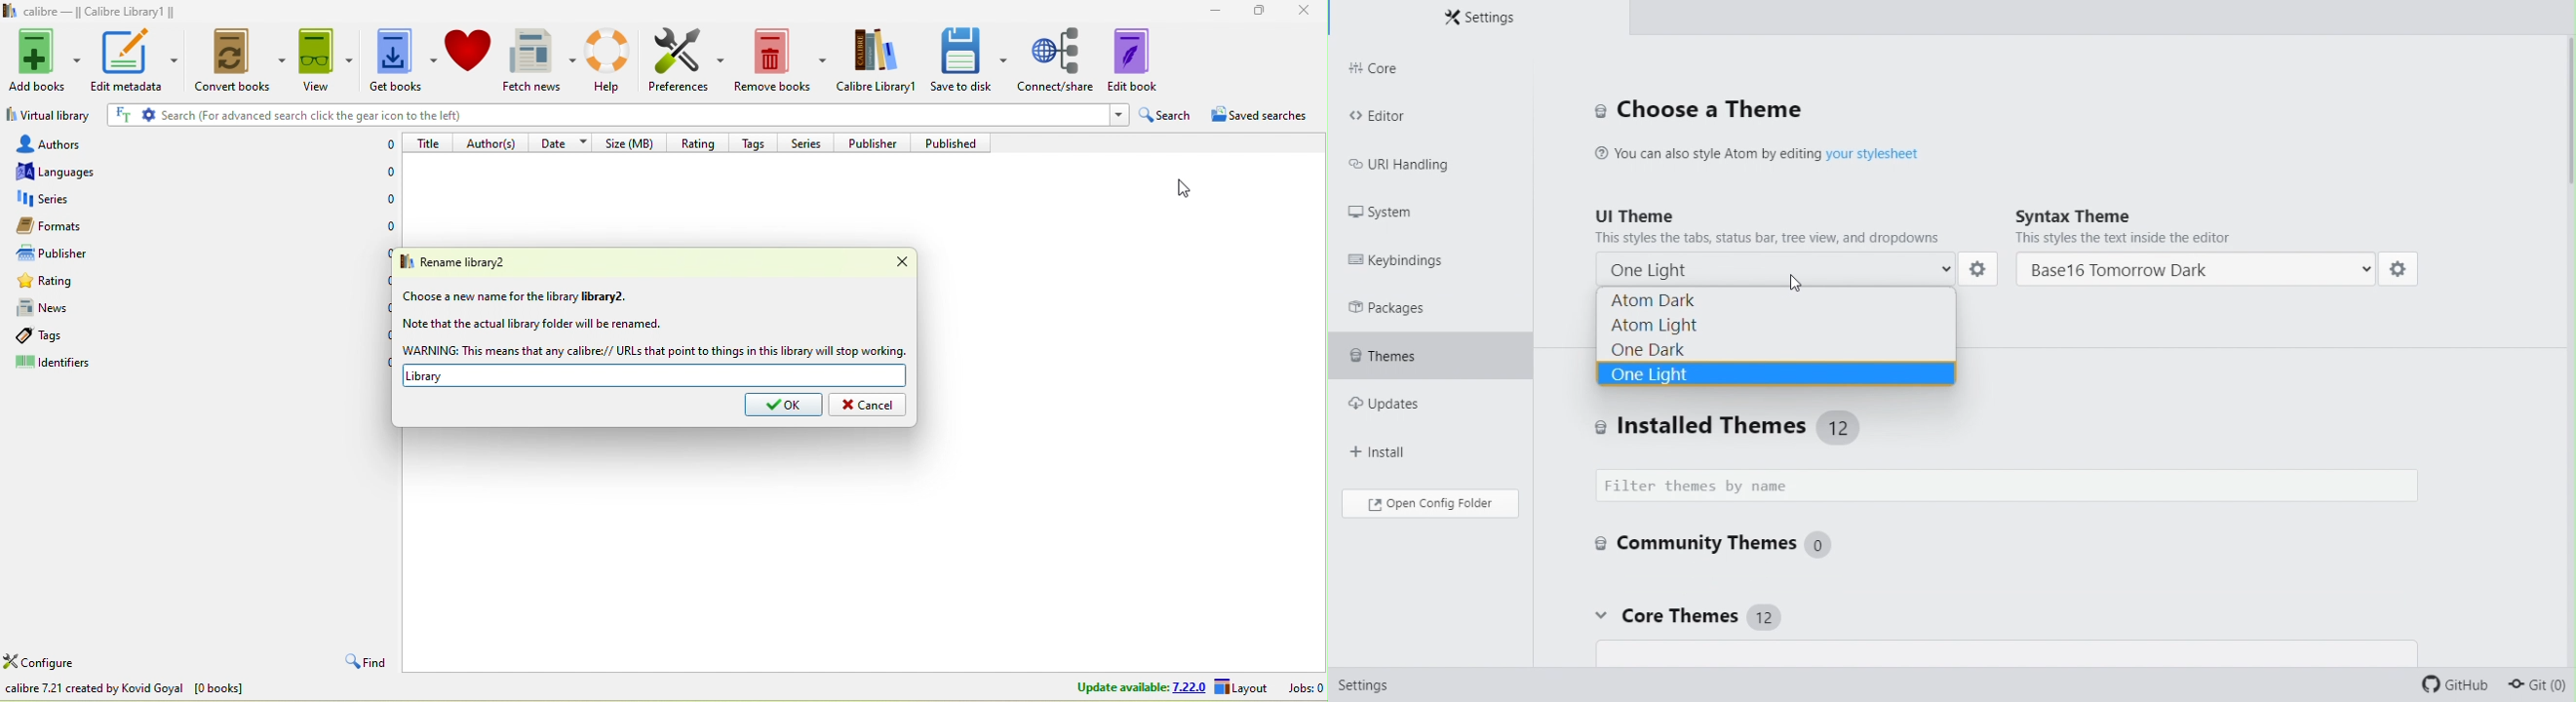 The image size is (2576, 728). Describe the element at coordinates (1698, 108) in the screenshot. I see `choose a theme` at that location.